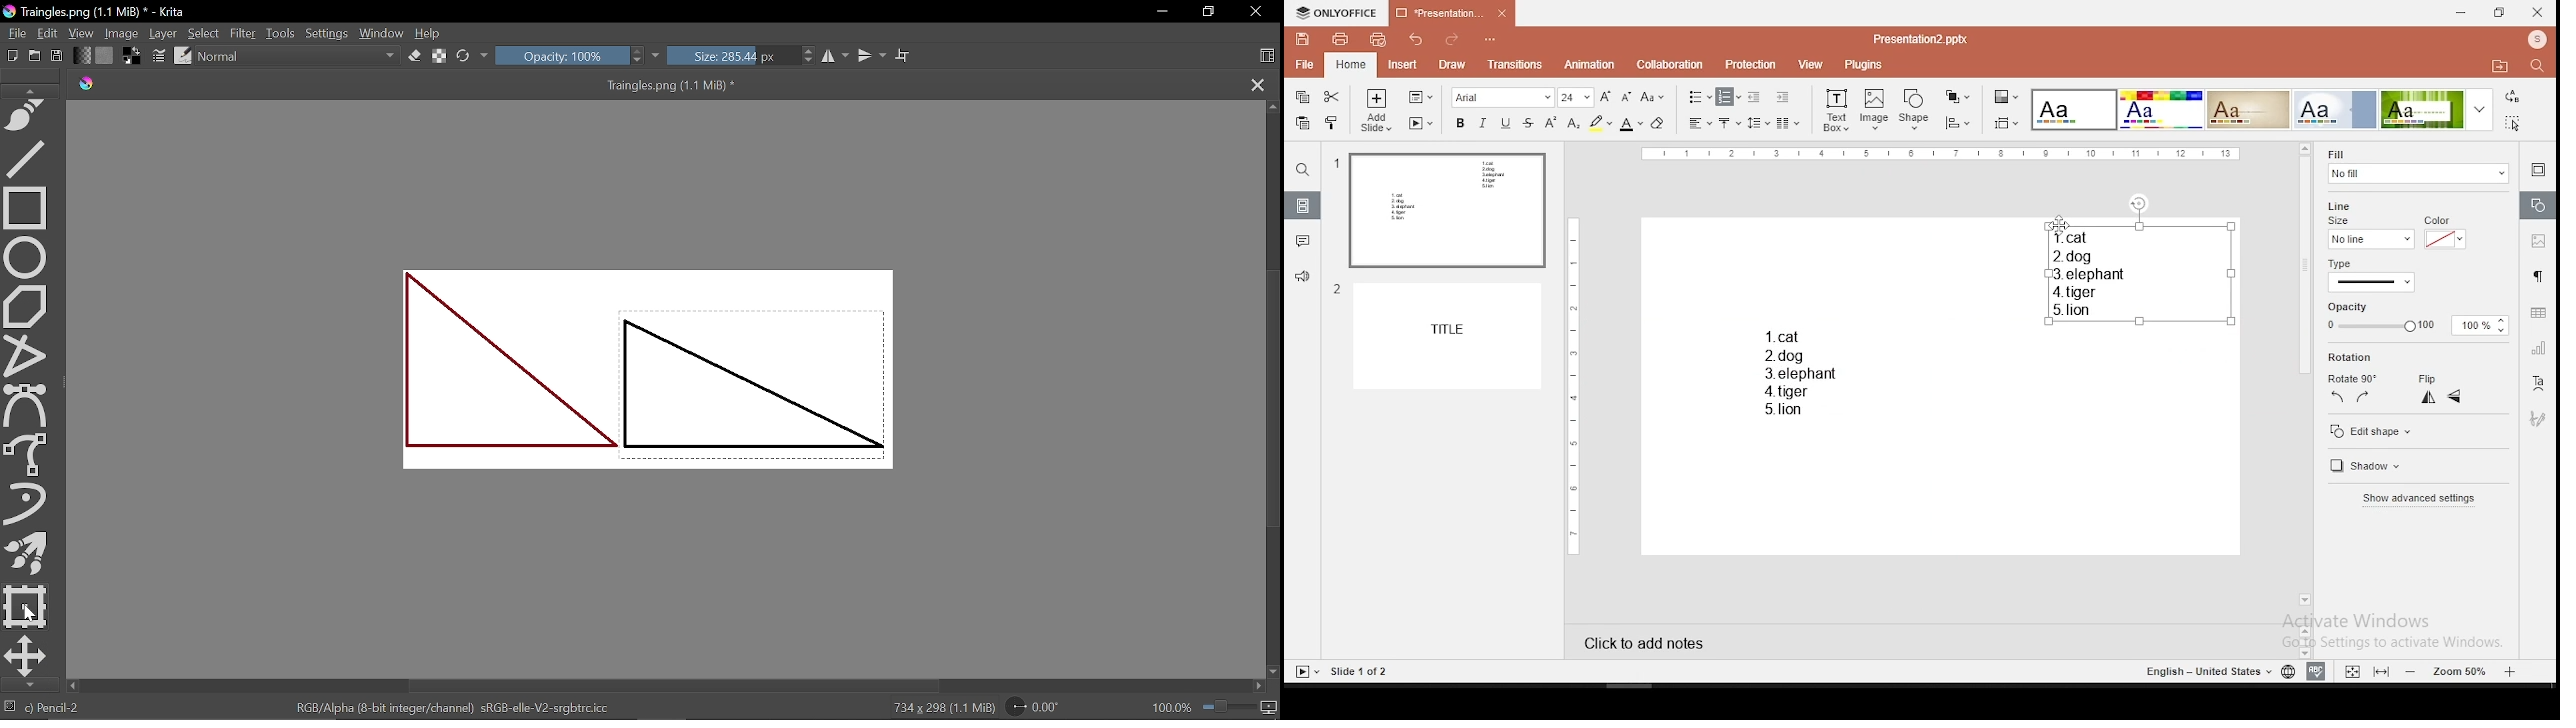  I want to click on decrease indent, so click(1756, 96).